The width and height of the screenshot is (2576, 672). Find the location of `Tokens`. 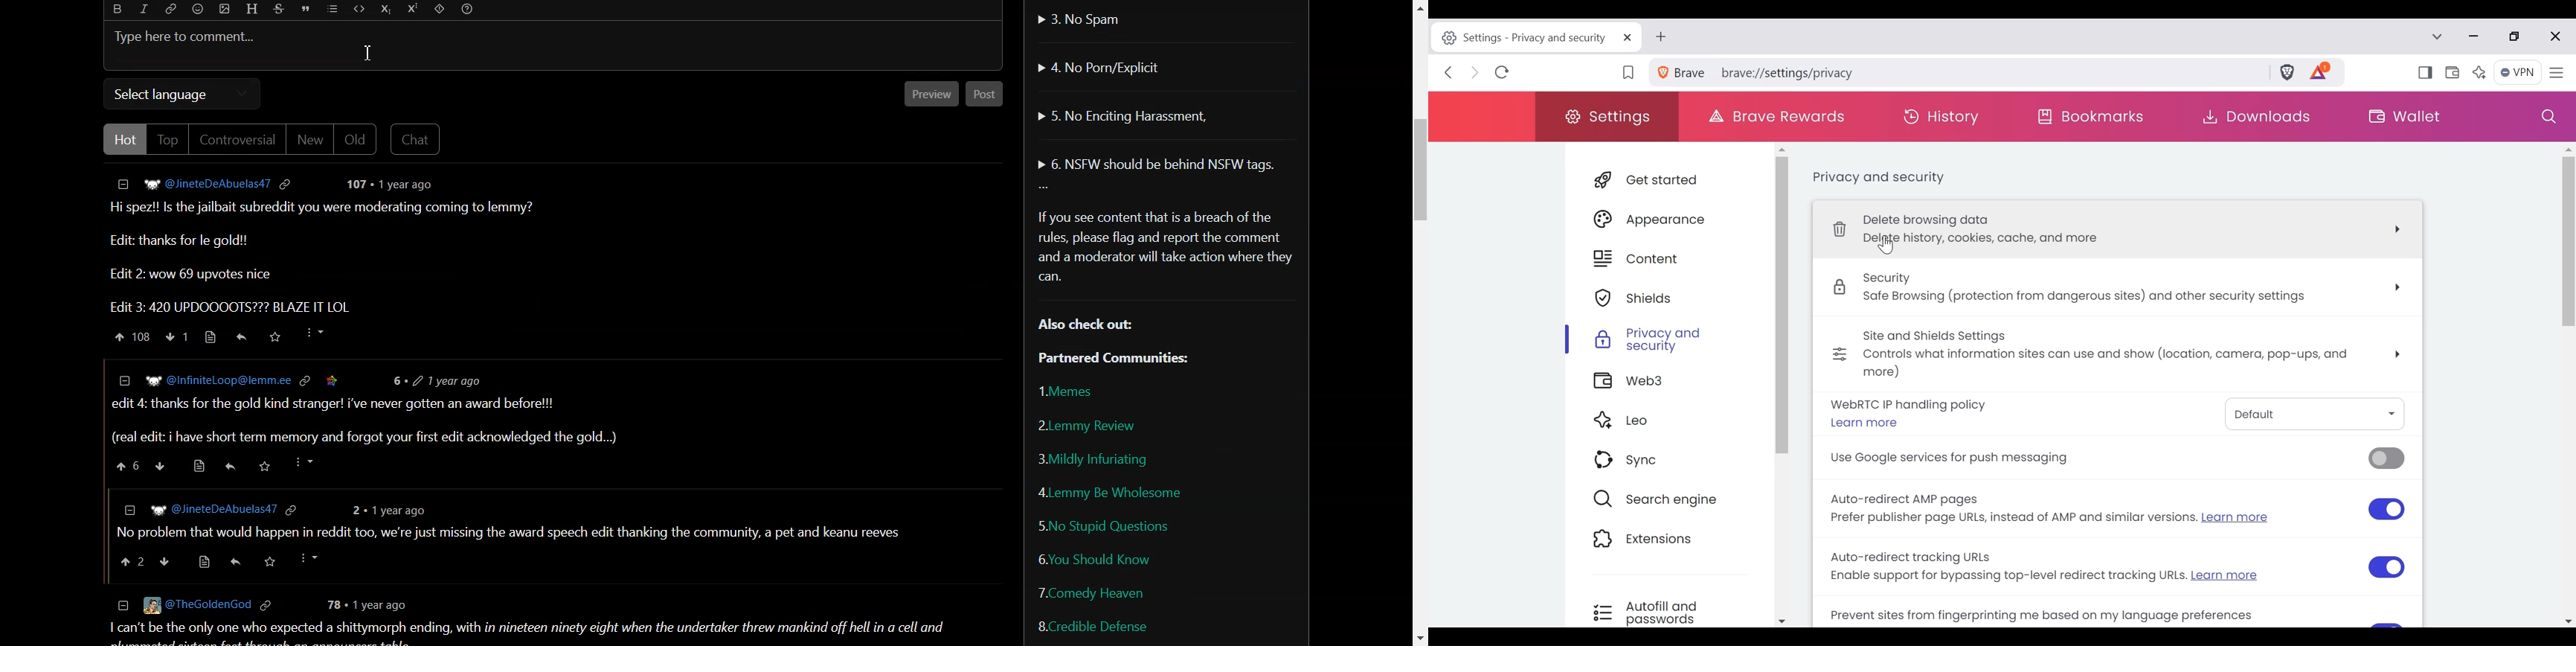

Tokens is located at coordinates (2327, 74).